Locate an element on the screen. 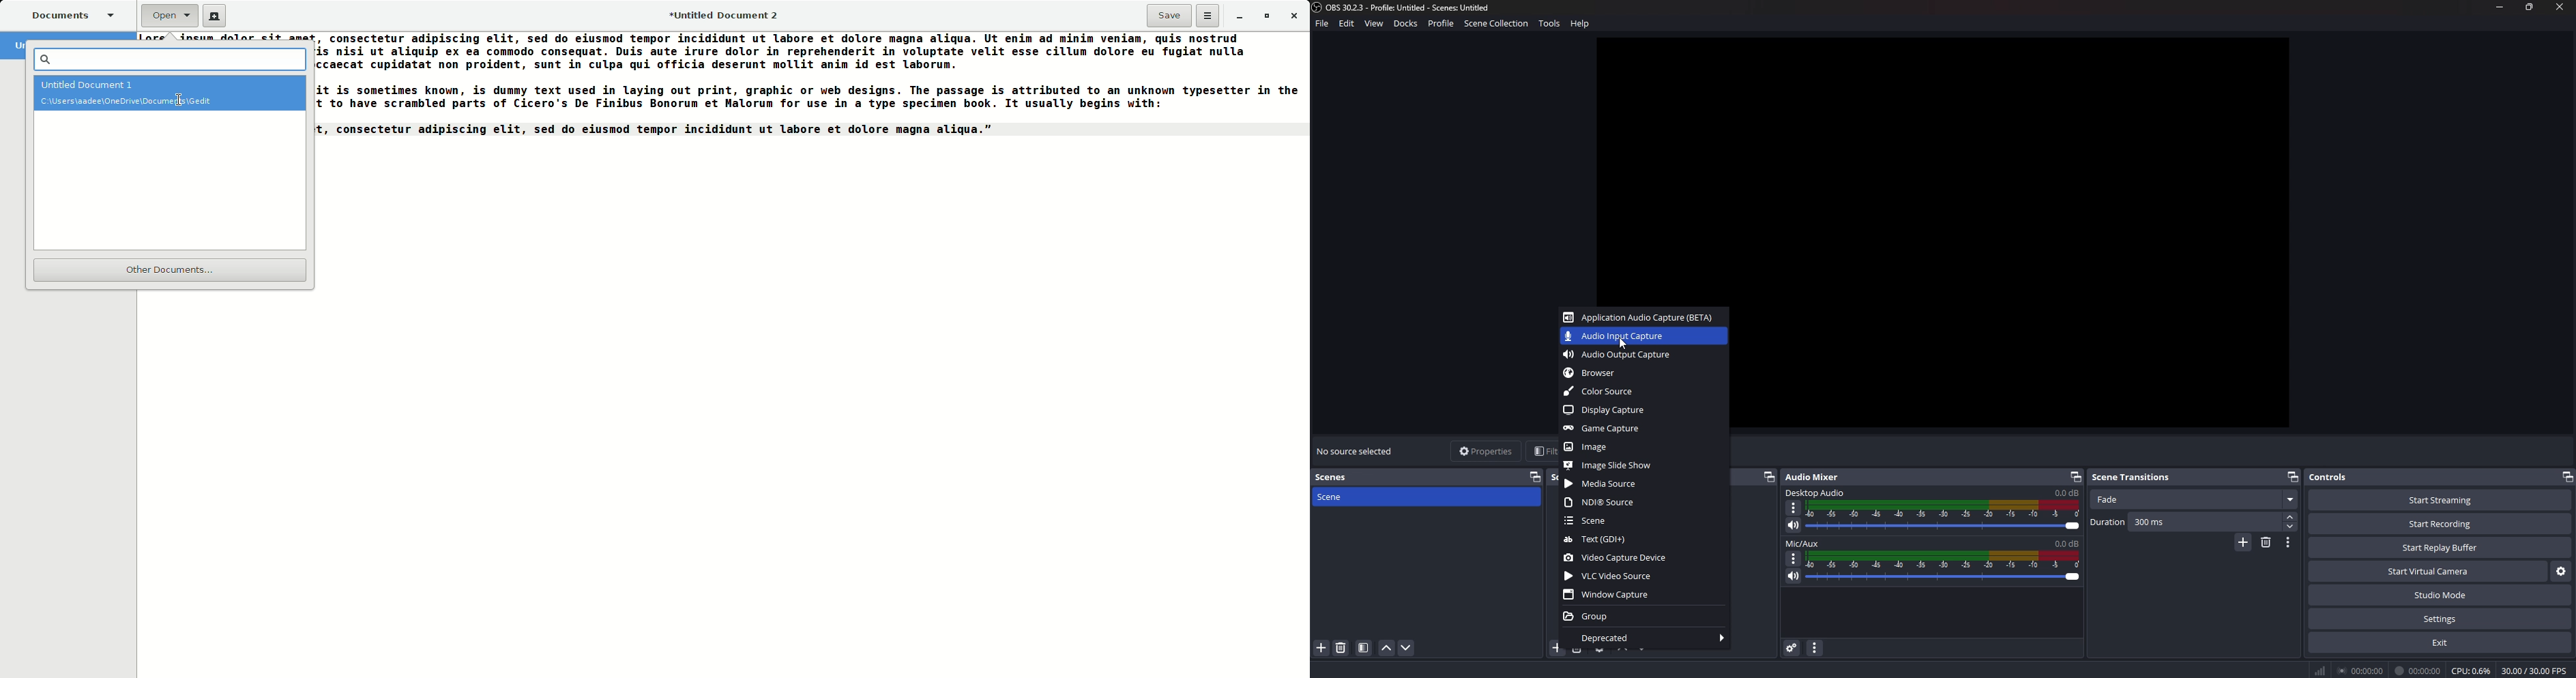 Image resolution: width=2576 pixels, height=700 pixels. pop out is located at coordinates (2568, 477).